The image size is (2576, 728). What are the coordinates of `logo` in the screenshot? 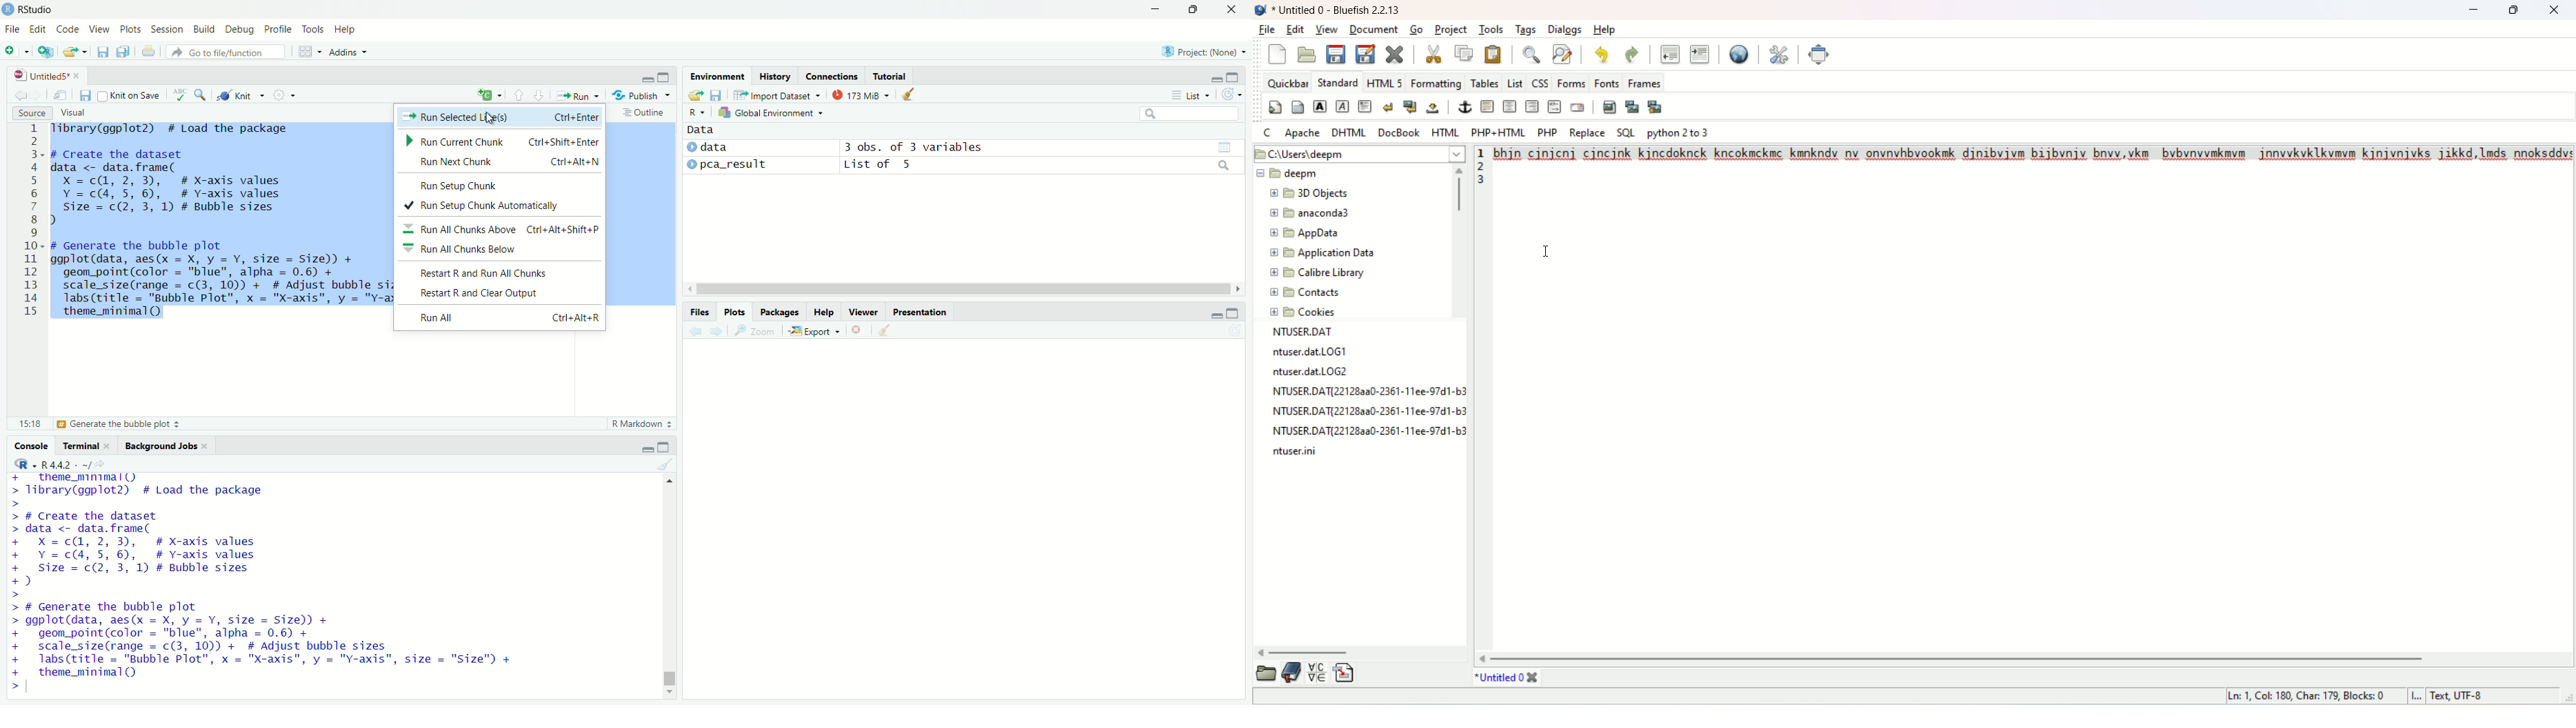 It's located at (8, 10).